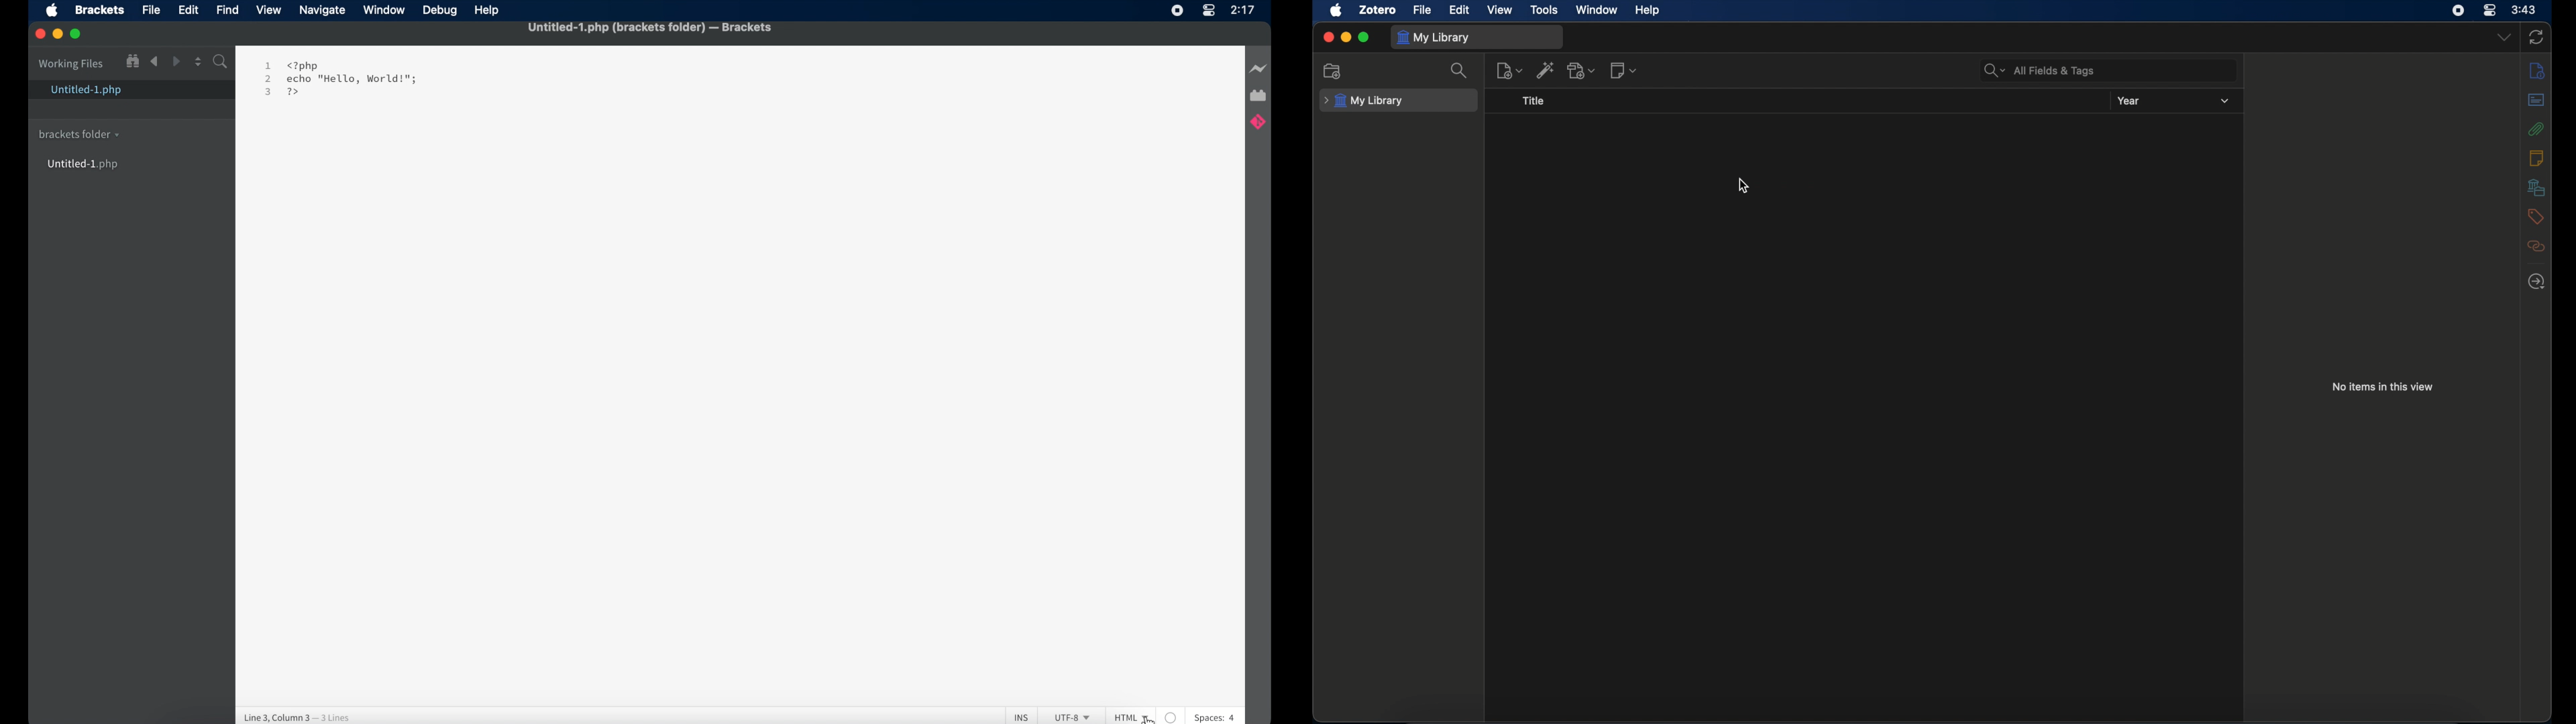 This screenshot has width=2576, height=728. Describe the element at coordinates (1258, 95) in the screenshot. I see `extensions manager` at that location.